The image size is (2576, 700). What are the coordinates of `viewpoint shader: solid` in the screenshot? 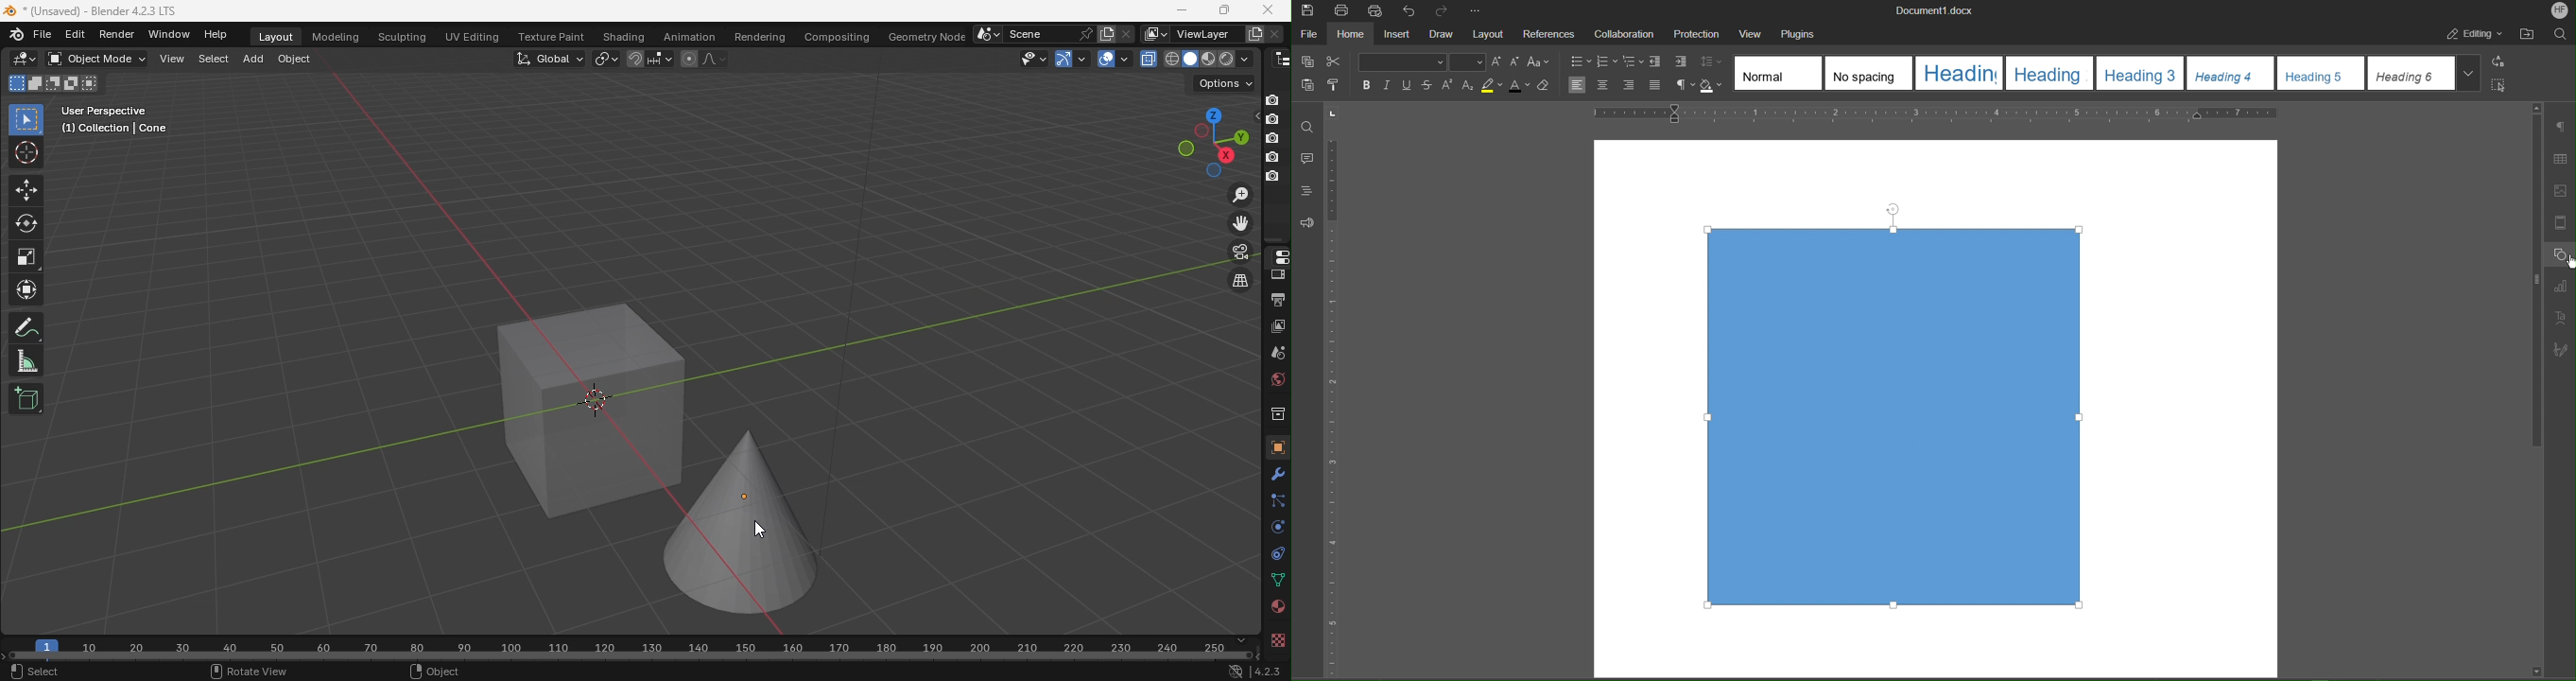 It's located at (1188, 59).